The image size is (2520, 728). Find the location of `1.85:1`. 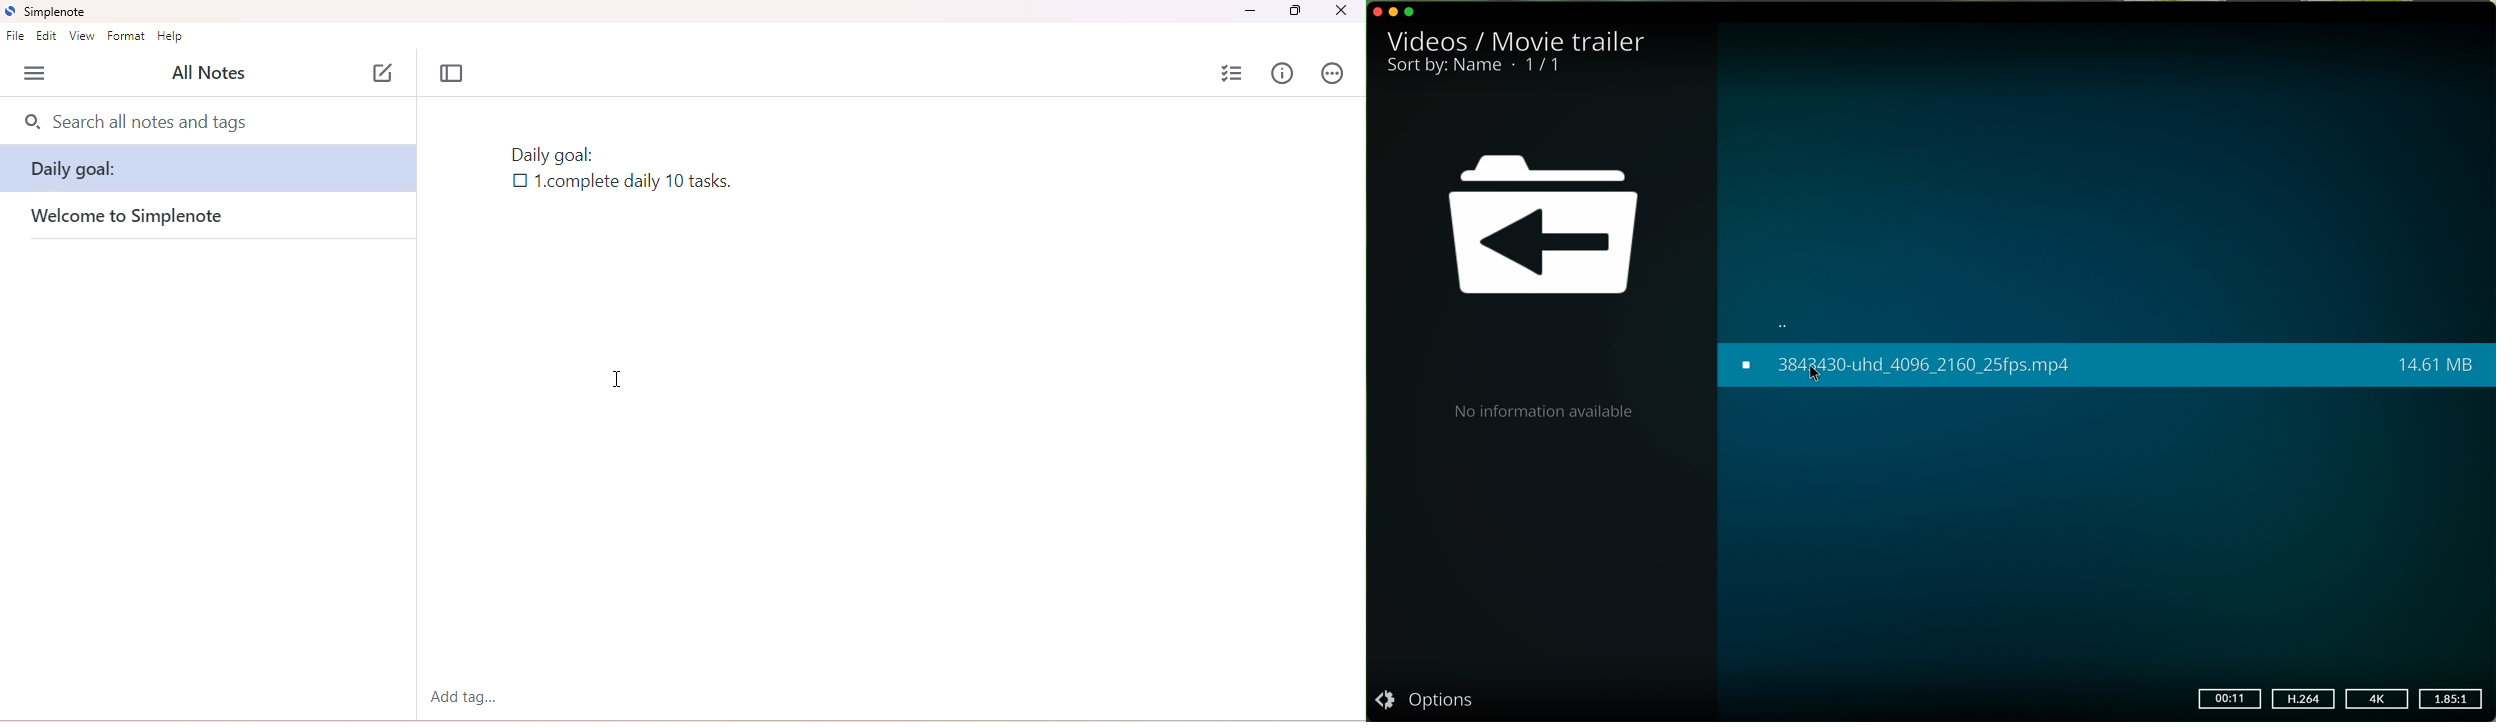

1.85:1 is located at coordinates (2450, 698).